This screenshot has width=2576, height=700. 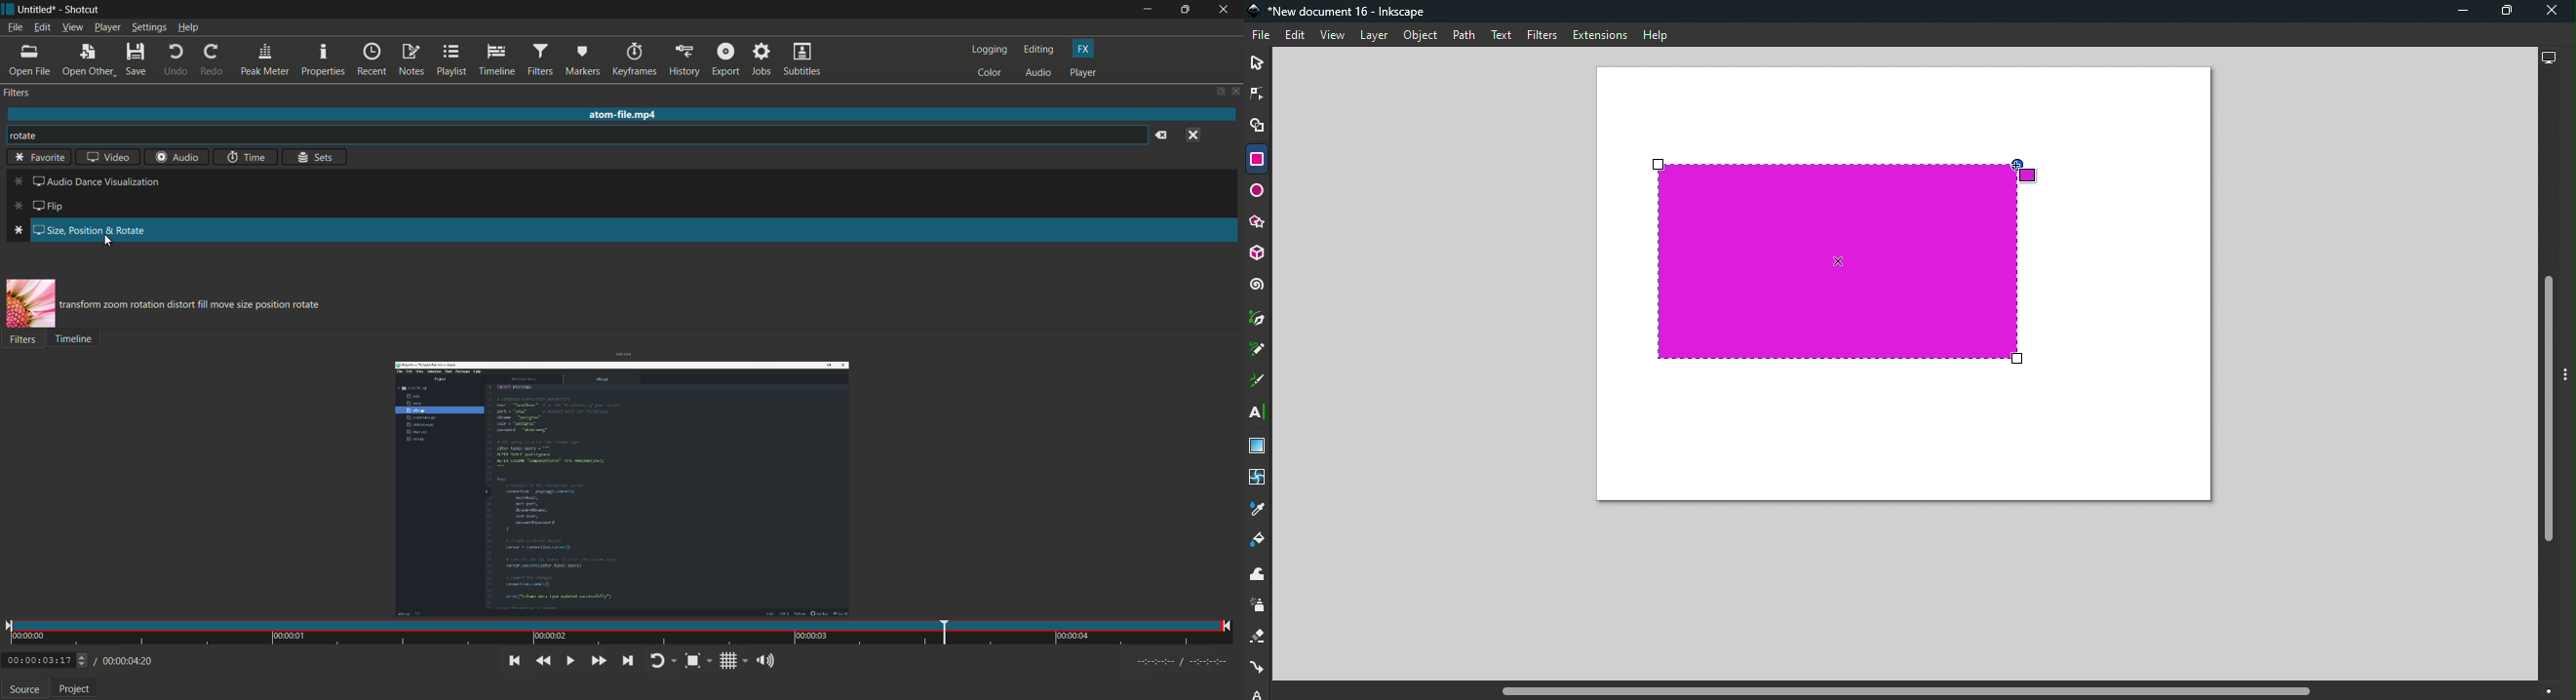 I want to click on Layer, so click(x=1374, y=37).